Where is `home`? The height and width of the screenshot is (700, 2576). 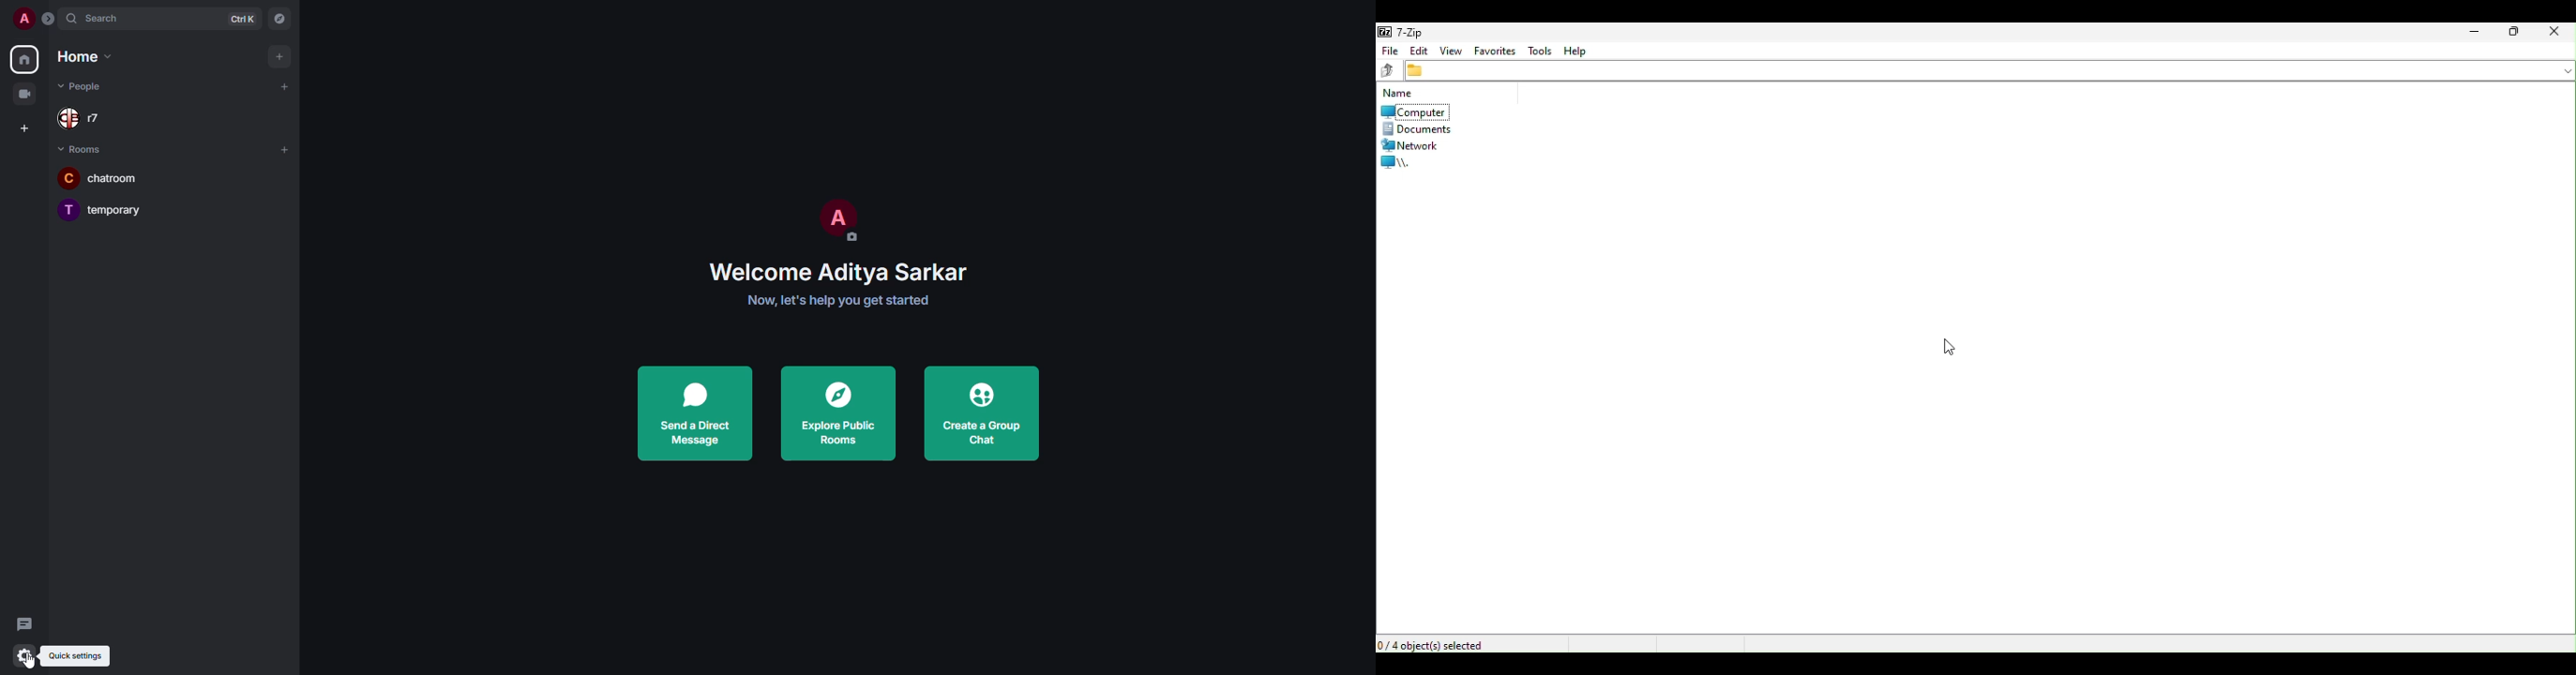
home is located at coordinates (26, 60).